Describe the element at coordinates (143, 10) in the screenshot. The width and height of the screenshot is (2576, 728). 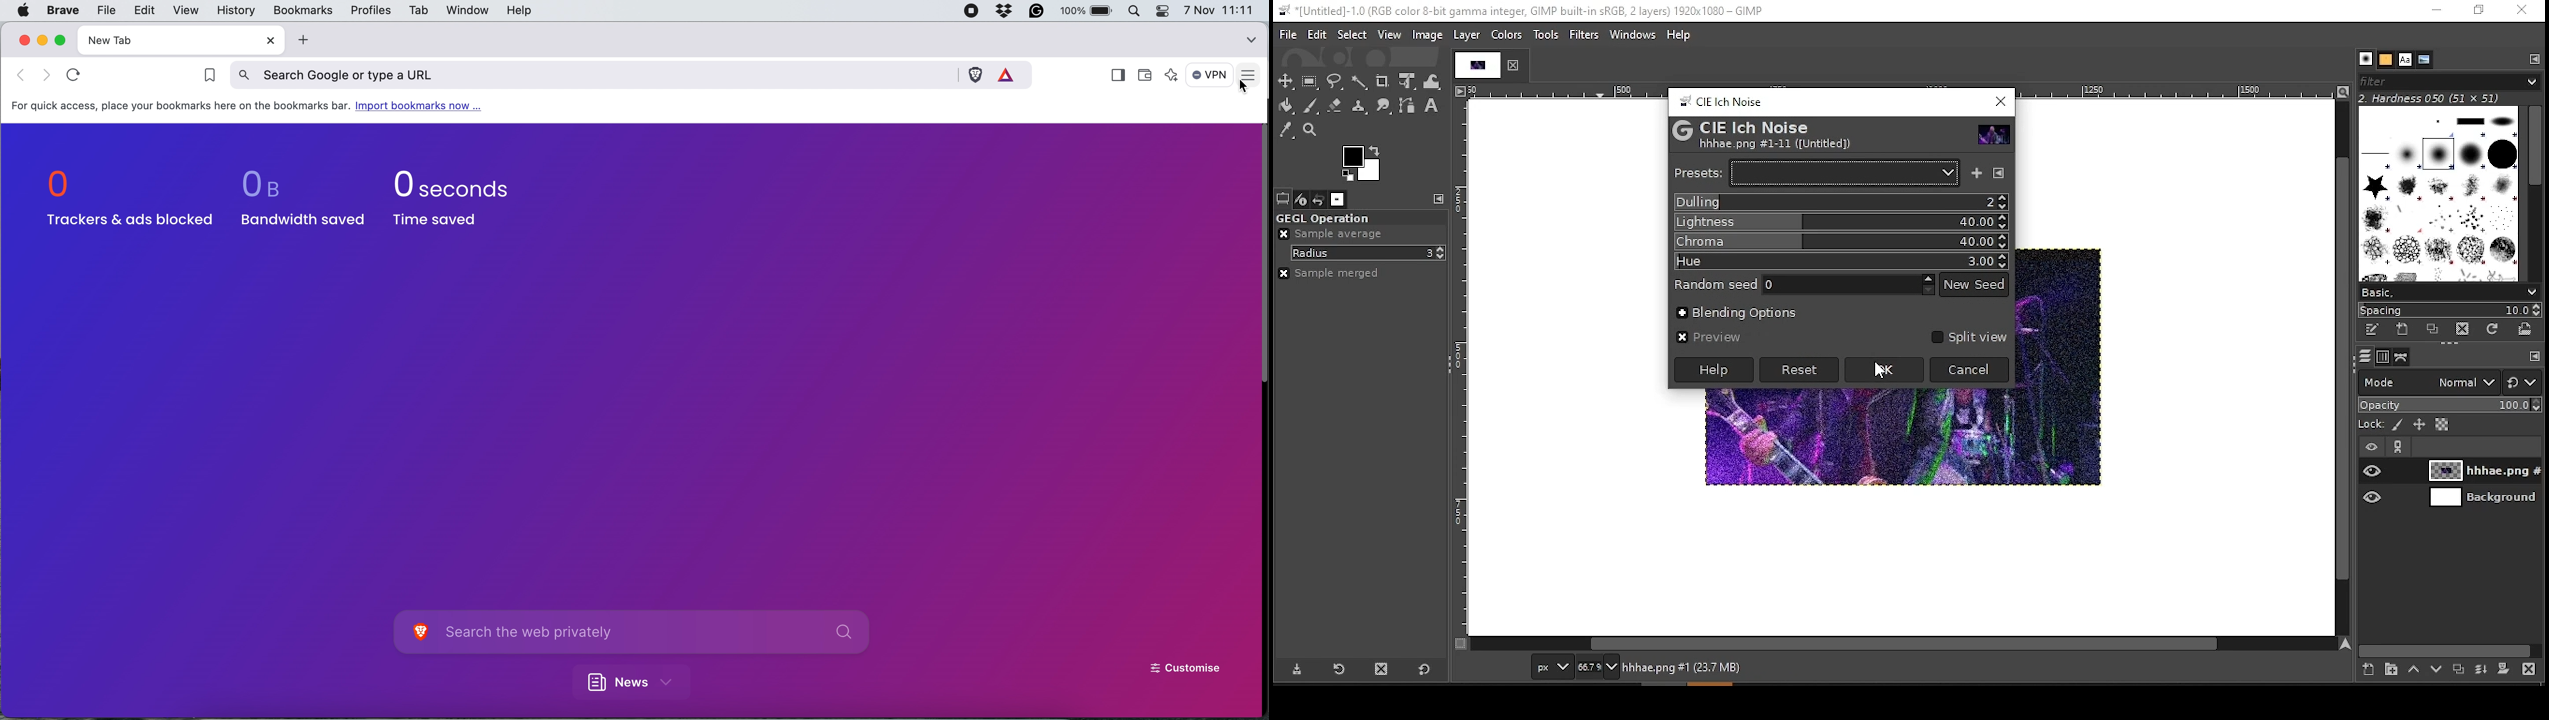
I see `edit` at that location.